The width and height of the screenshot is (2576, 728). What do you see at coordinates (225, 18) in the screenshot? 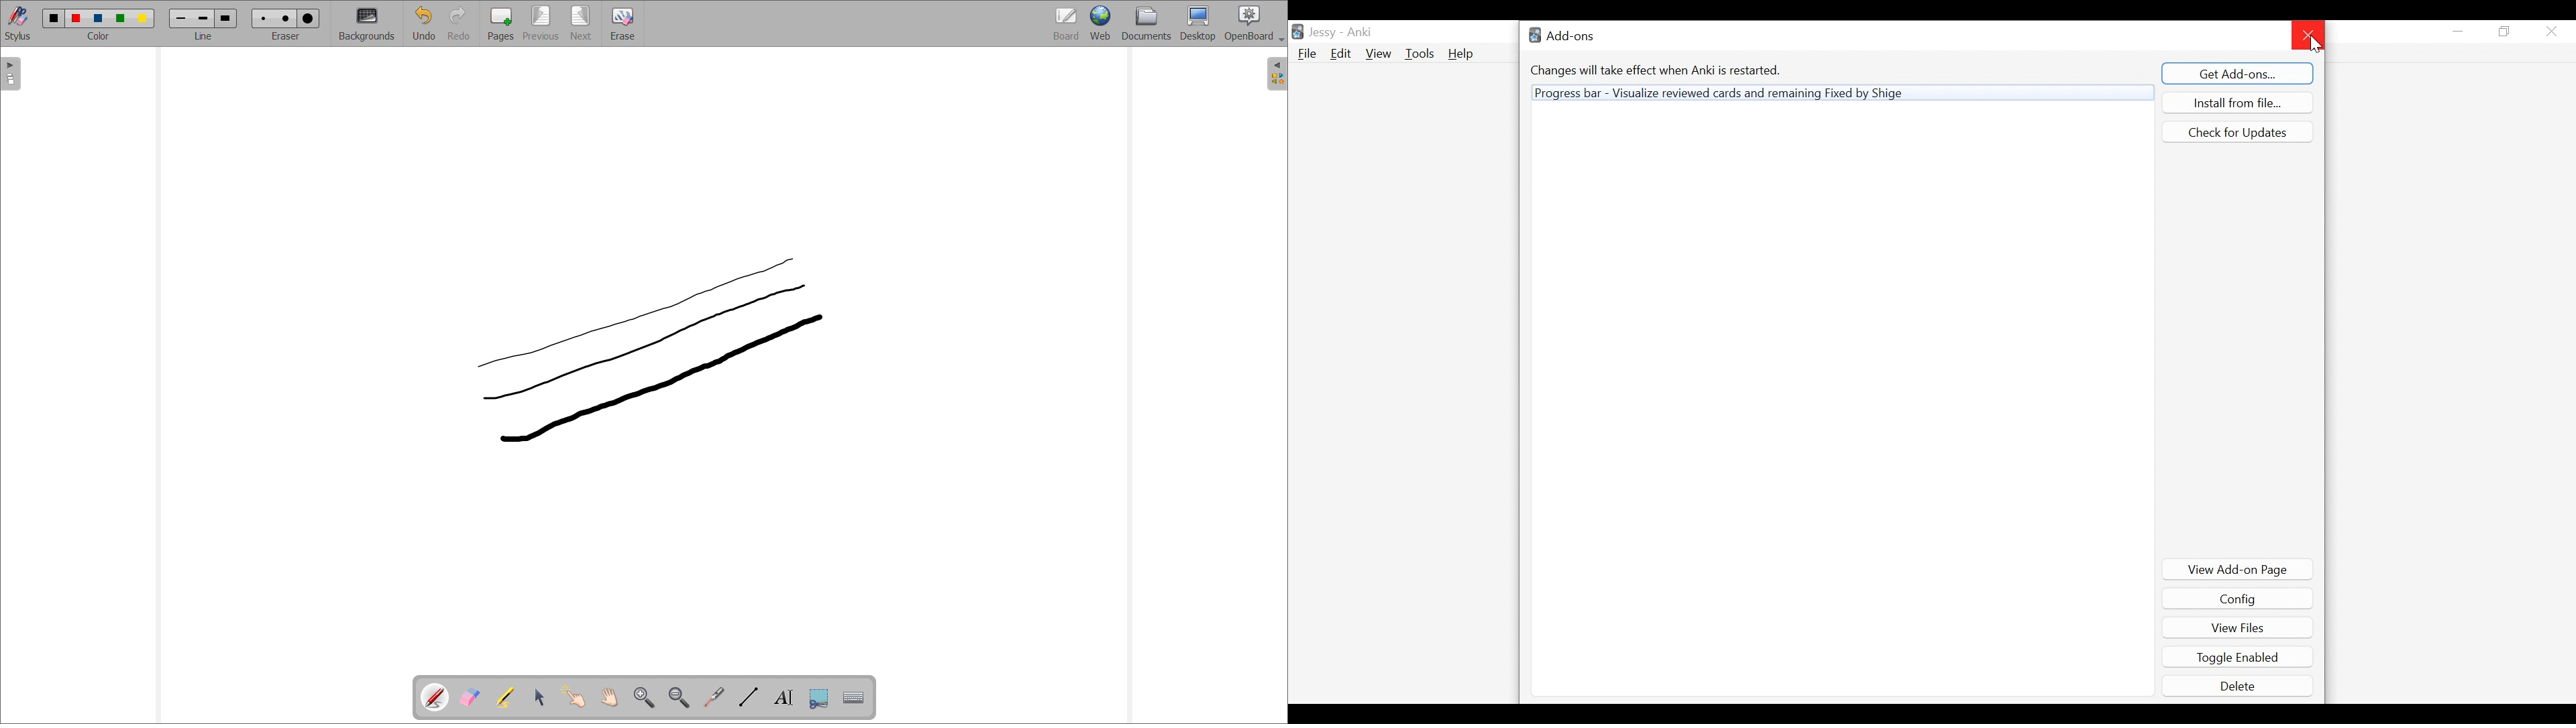
I see `line width size` at bounding box center [225, 18].